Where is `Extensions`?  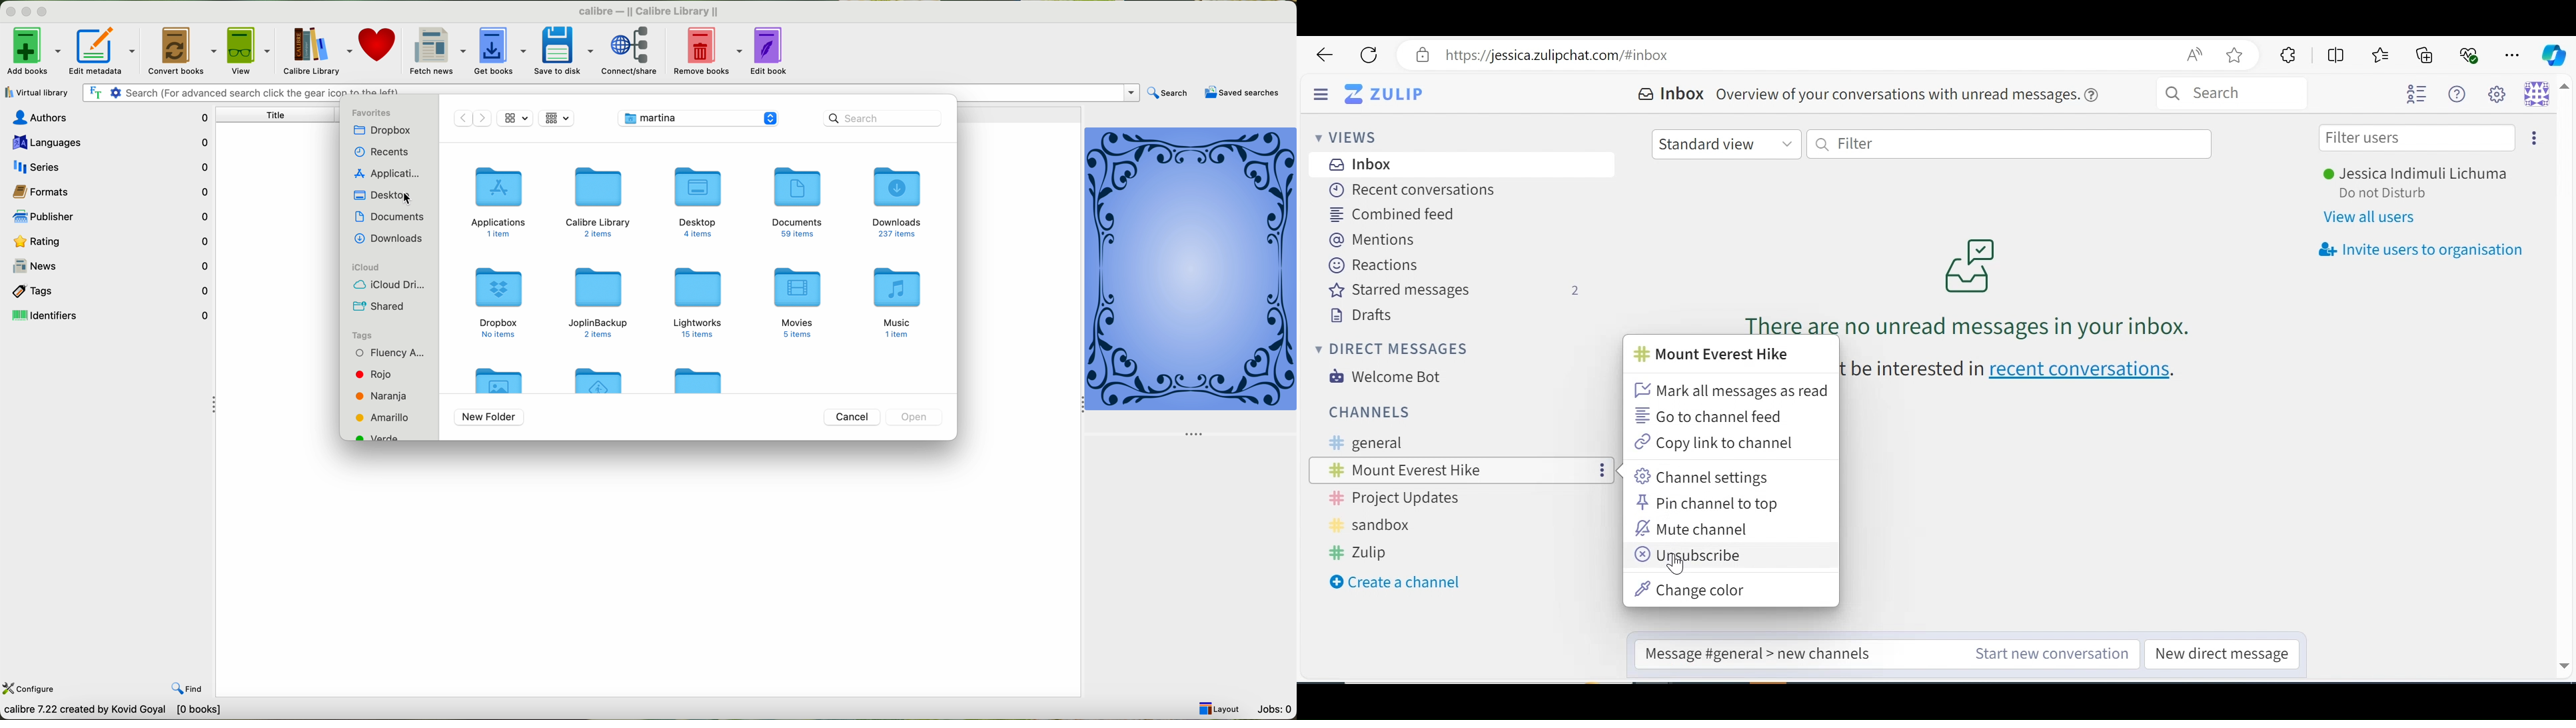 Extensions is located at coordinates (2286, 55).